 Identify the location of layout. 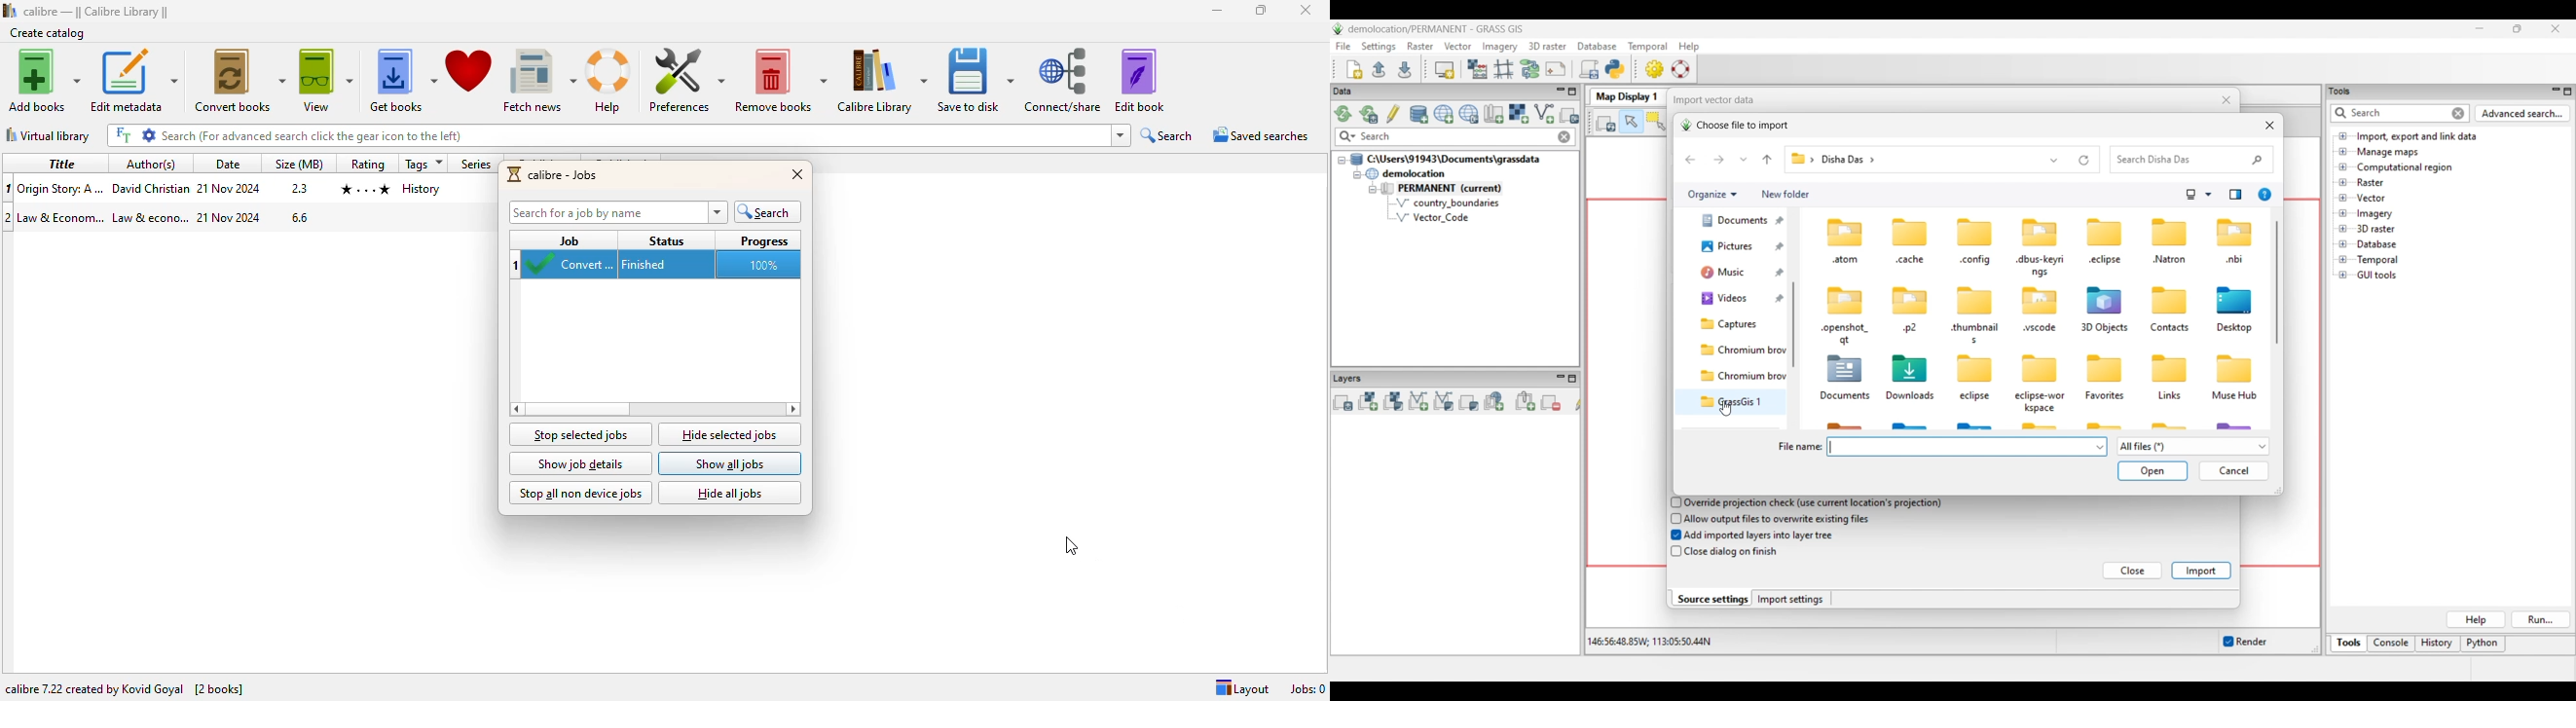
(1241, 688).